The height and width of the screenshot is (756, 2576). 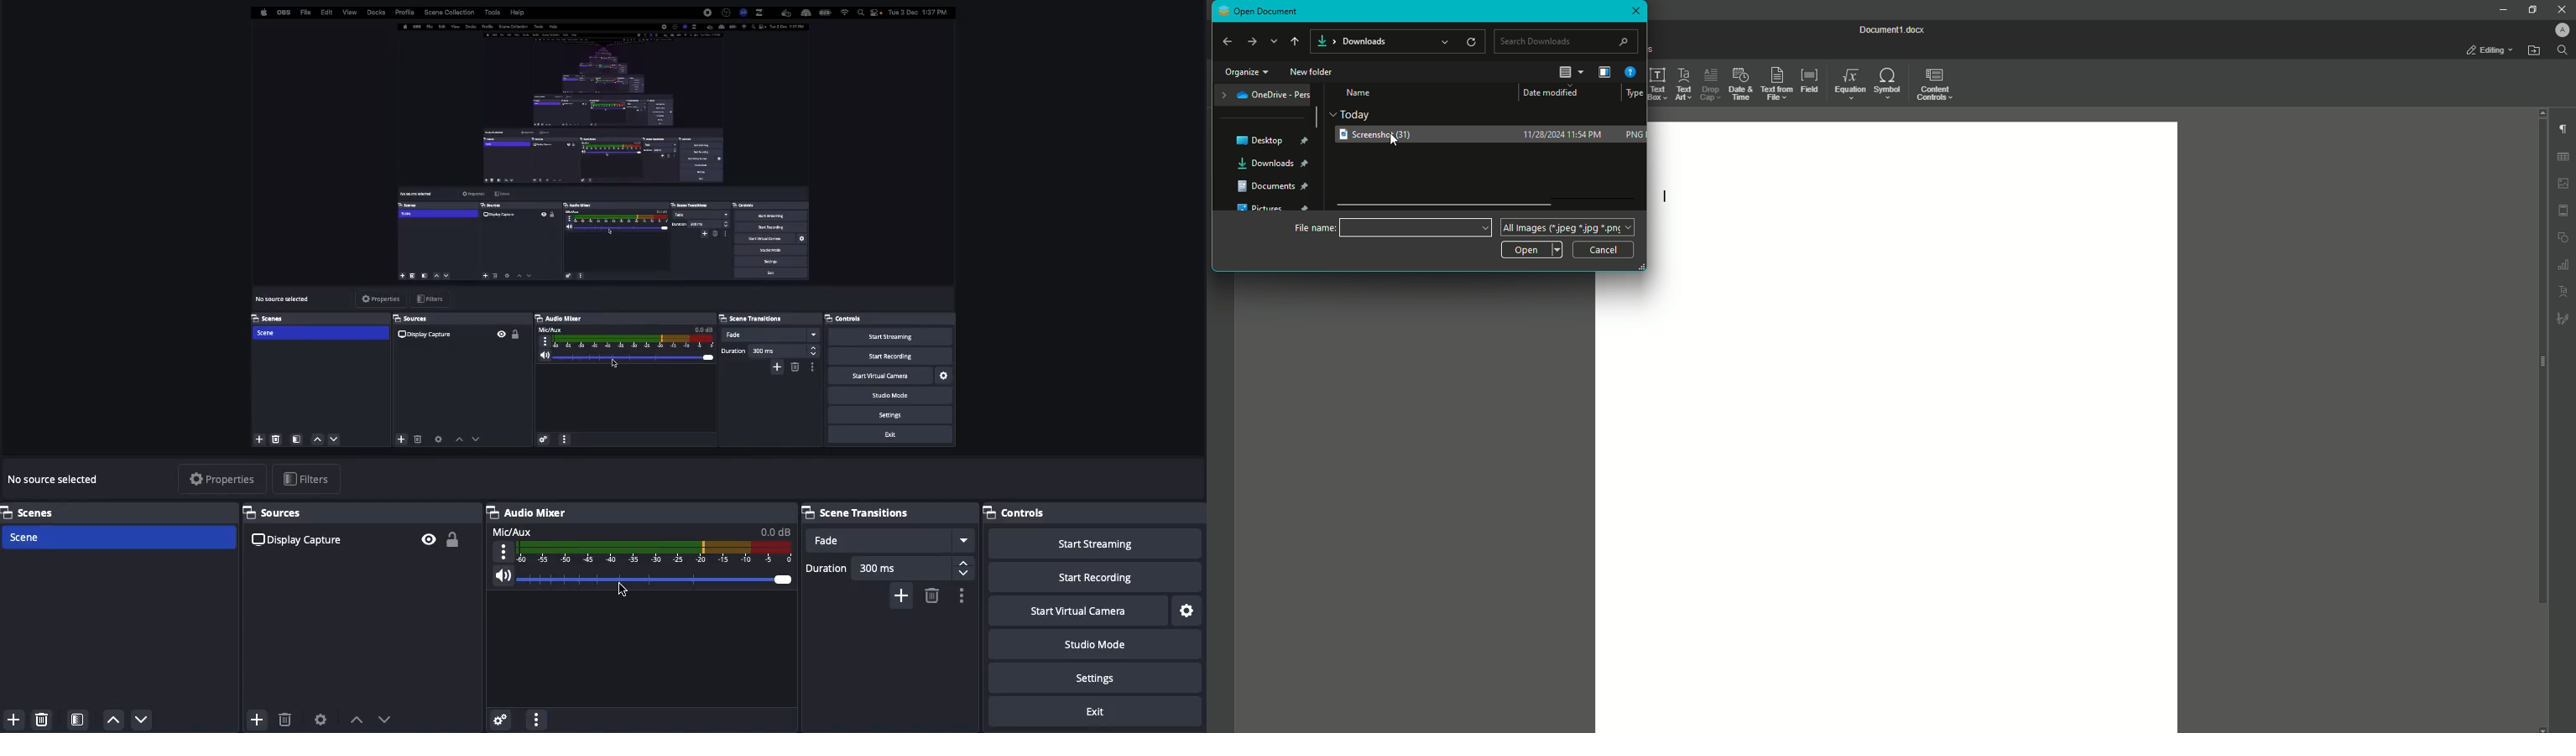 What do you see at coordinates (114, 720) in the screenshot?
I see `Up` at bounding box center [114, 720].